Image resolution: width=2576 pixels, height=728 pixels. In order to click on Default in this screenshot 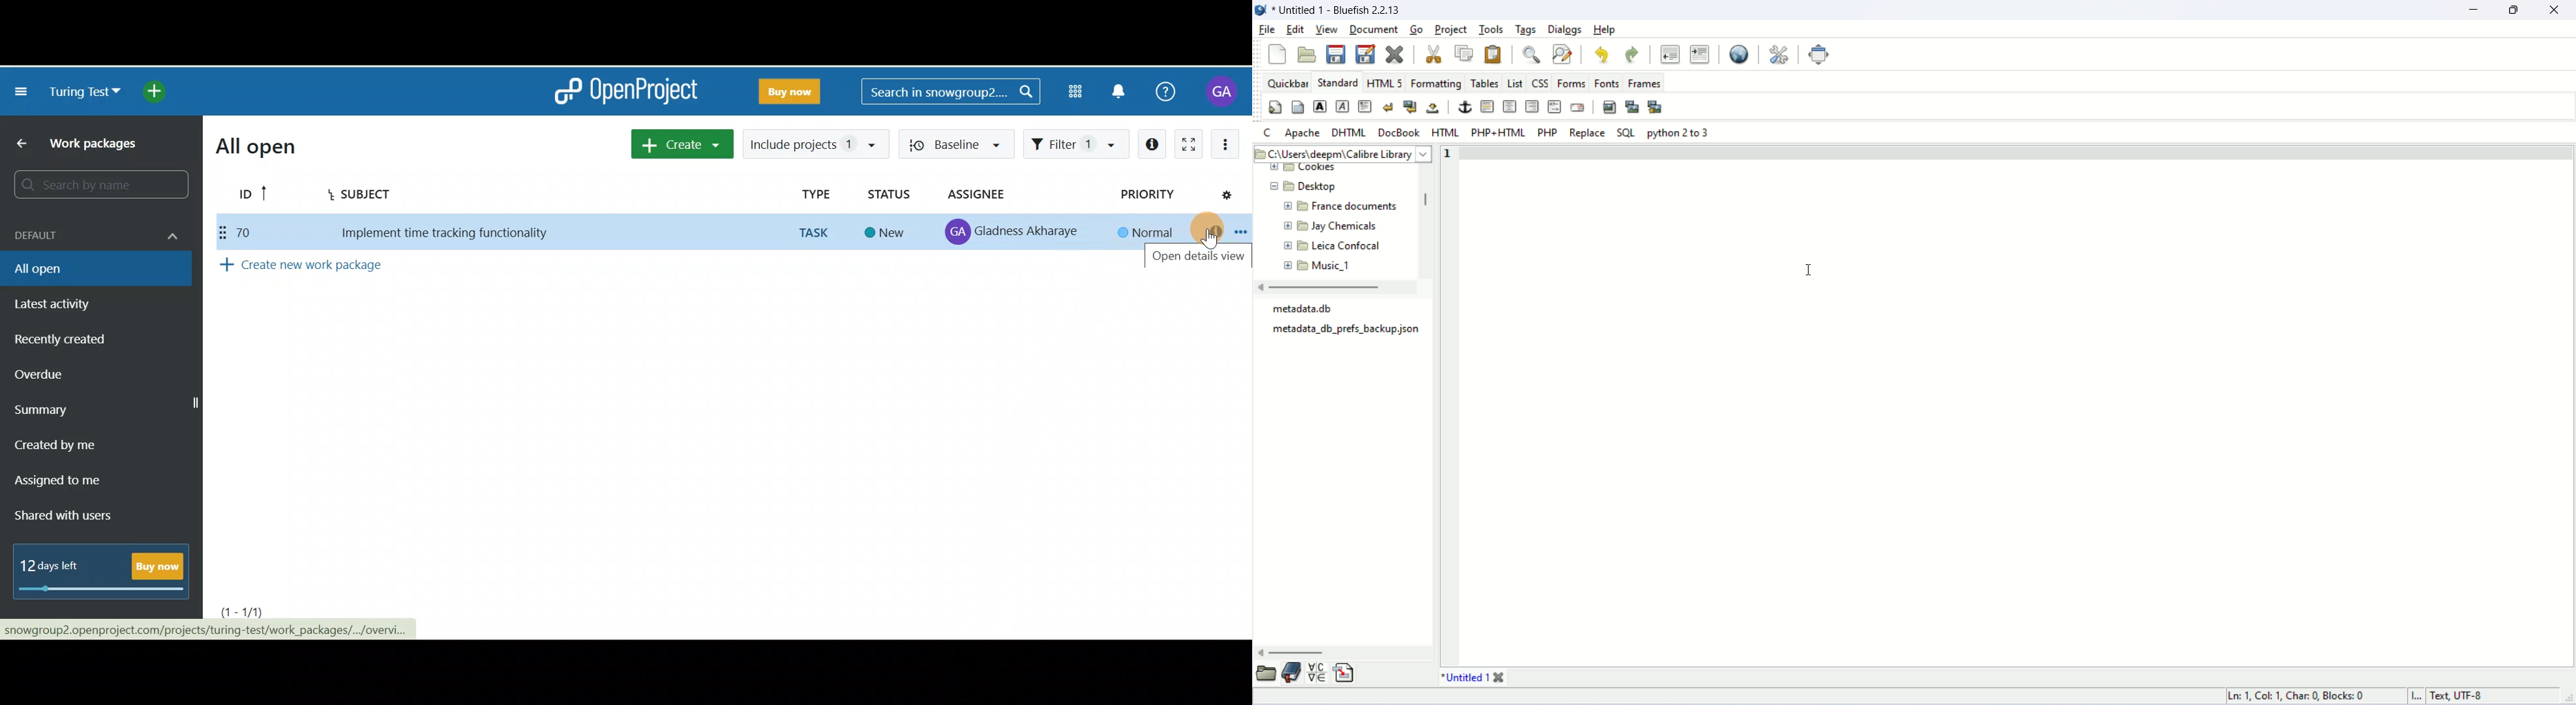, I will do `click(93, 228)`.